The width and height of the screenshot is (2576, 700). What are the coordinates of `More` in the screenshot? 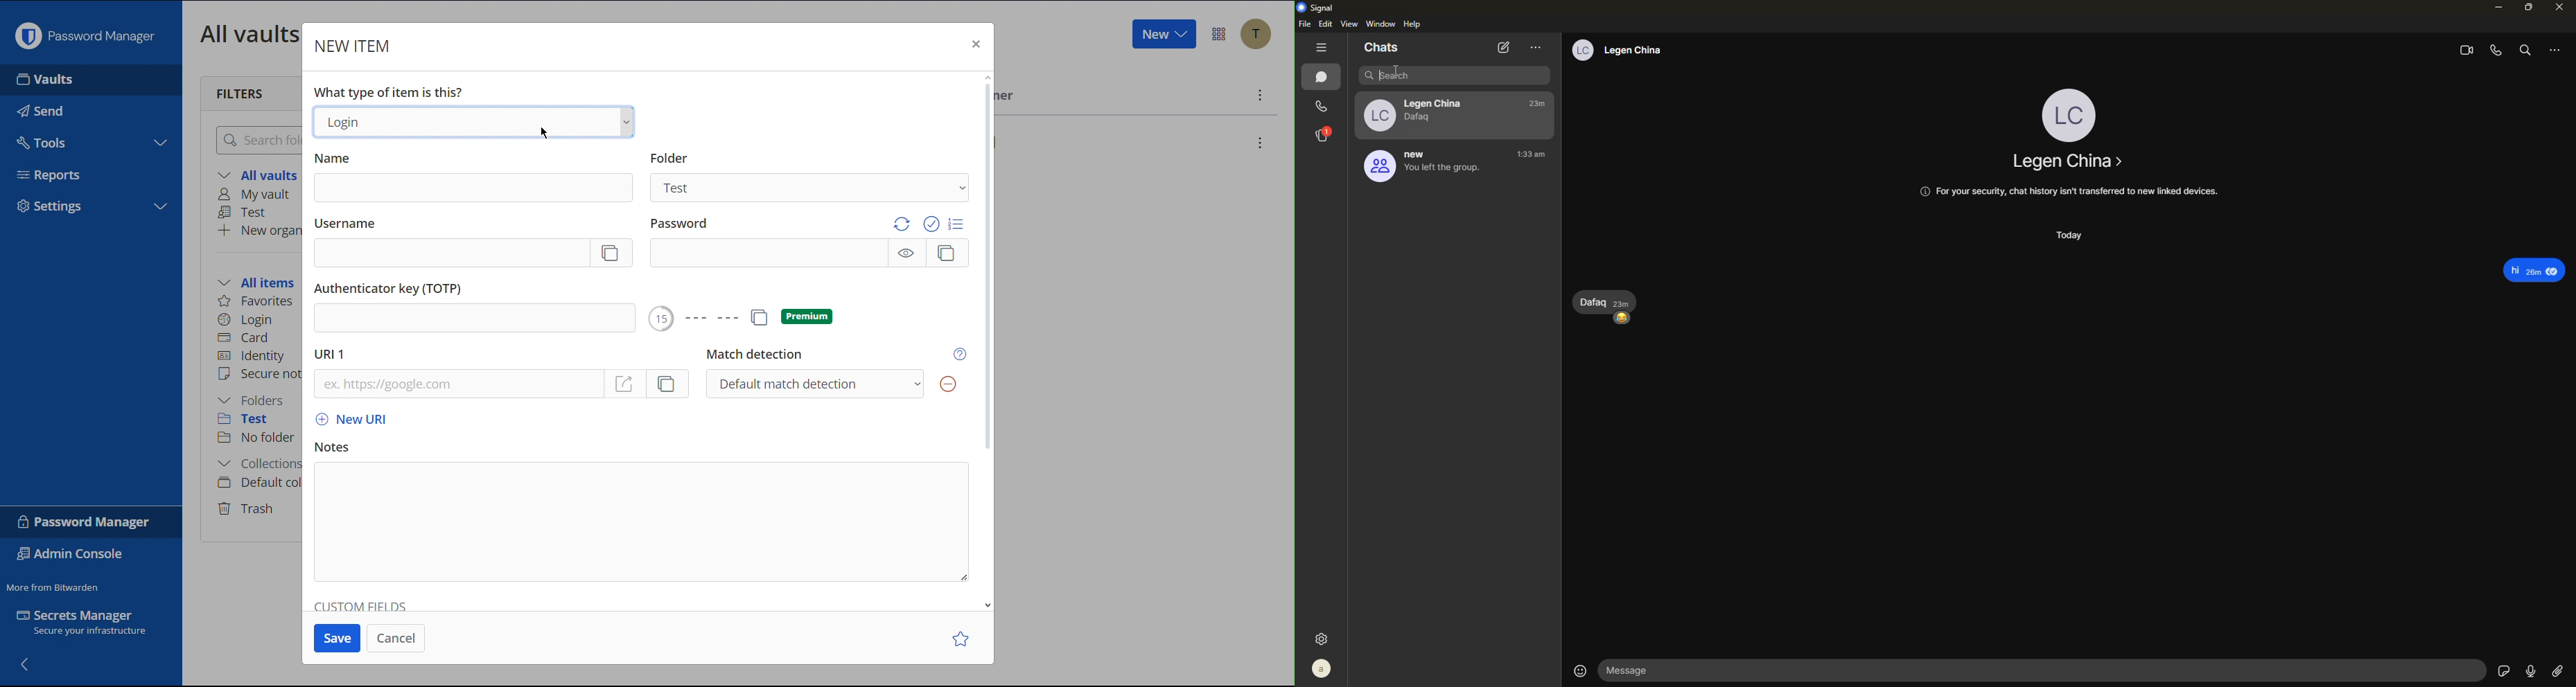 It's located at (1258, 95).